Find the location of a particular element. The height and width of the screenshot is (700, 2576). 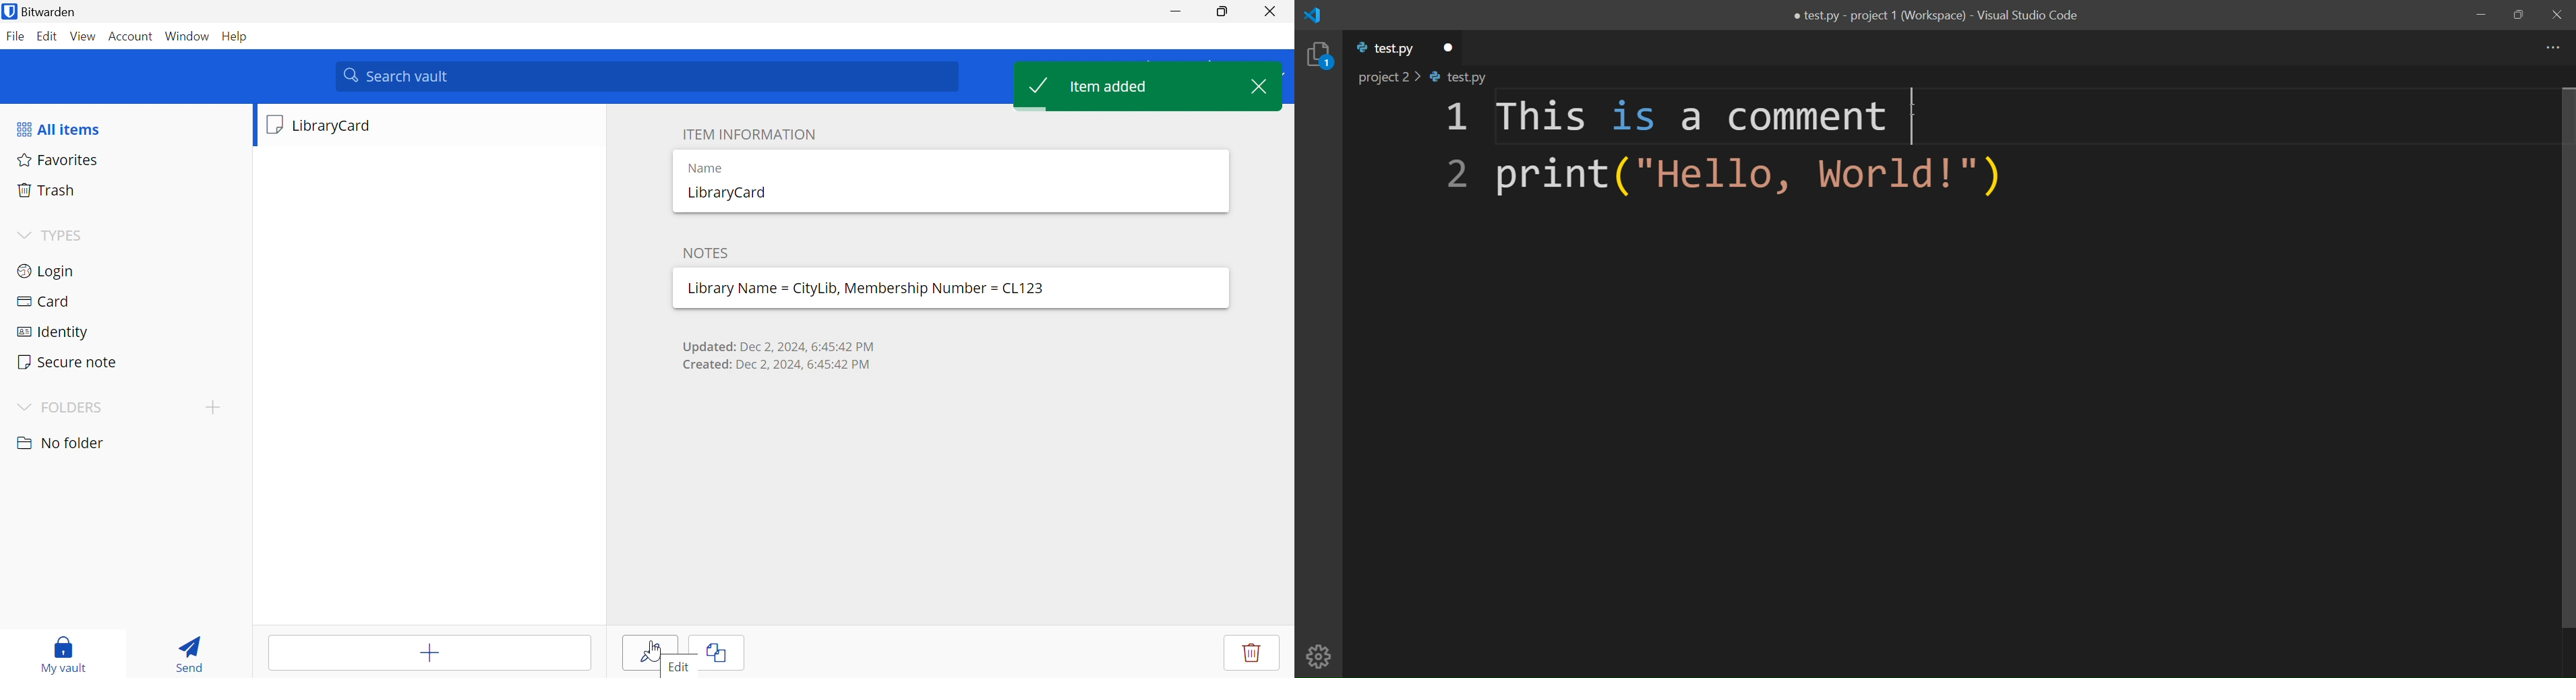

add entry is located at coordinates (428, 653).